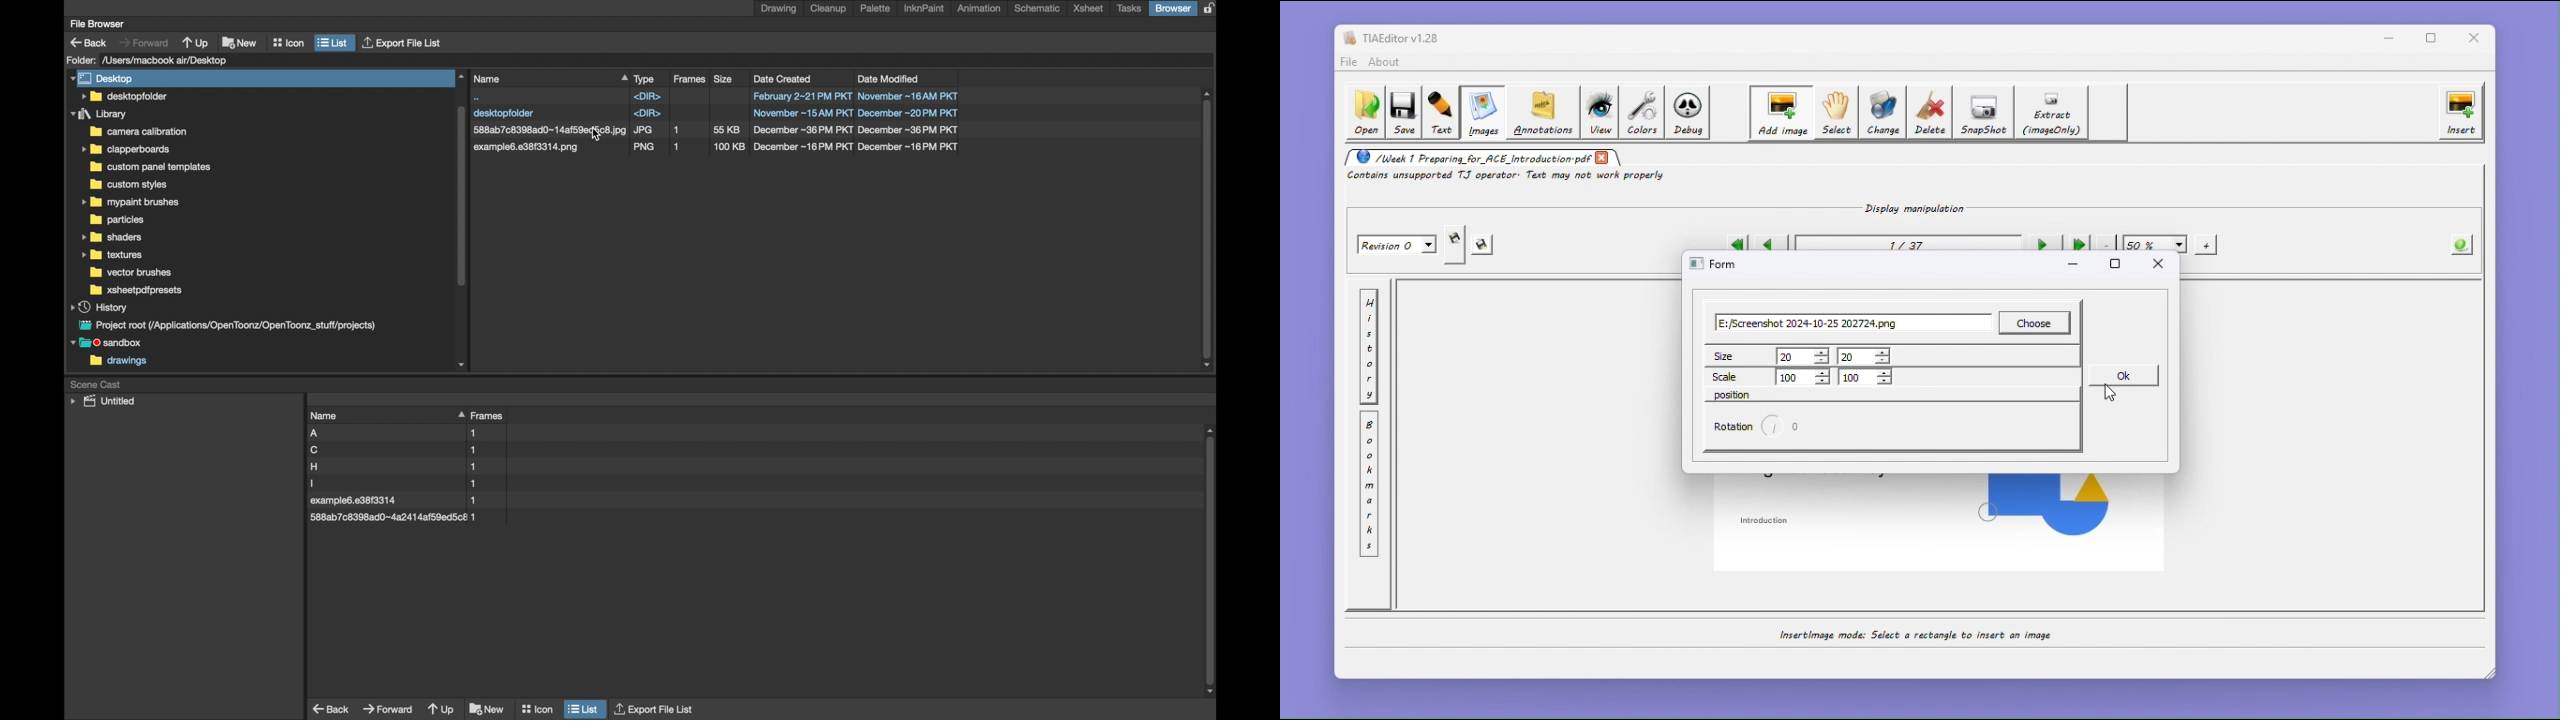 This screenshot has width=2576, height=728. What do you see at coordinates (333, 43) in the screenshot?
I see `list` at bounding box center [333, 43].